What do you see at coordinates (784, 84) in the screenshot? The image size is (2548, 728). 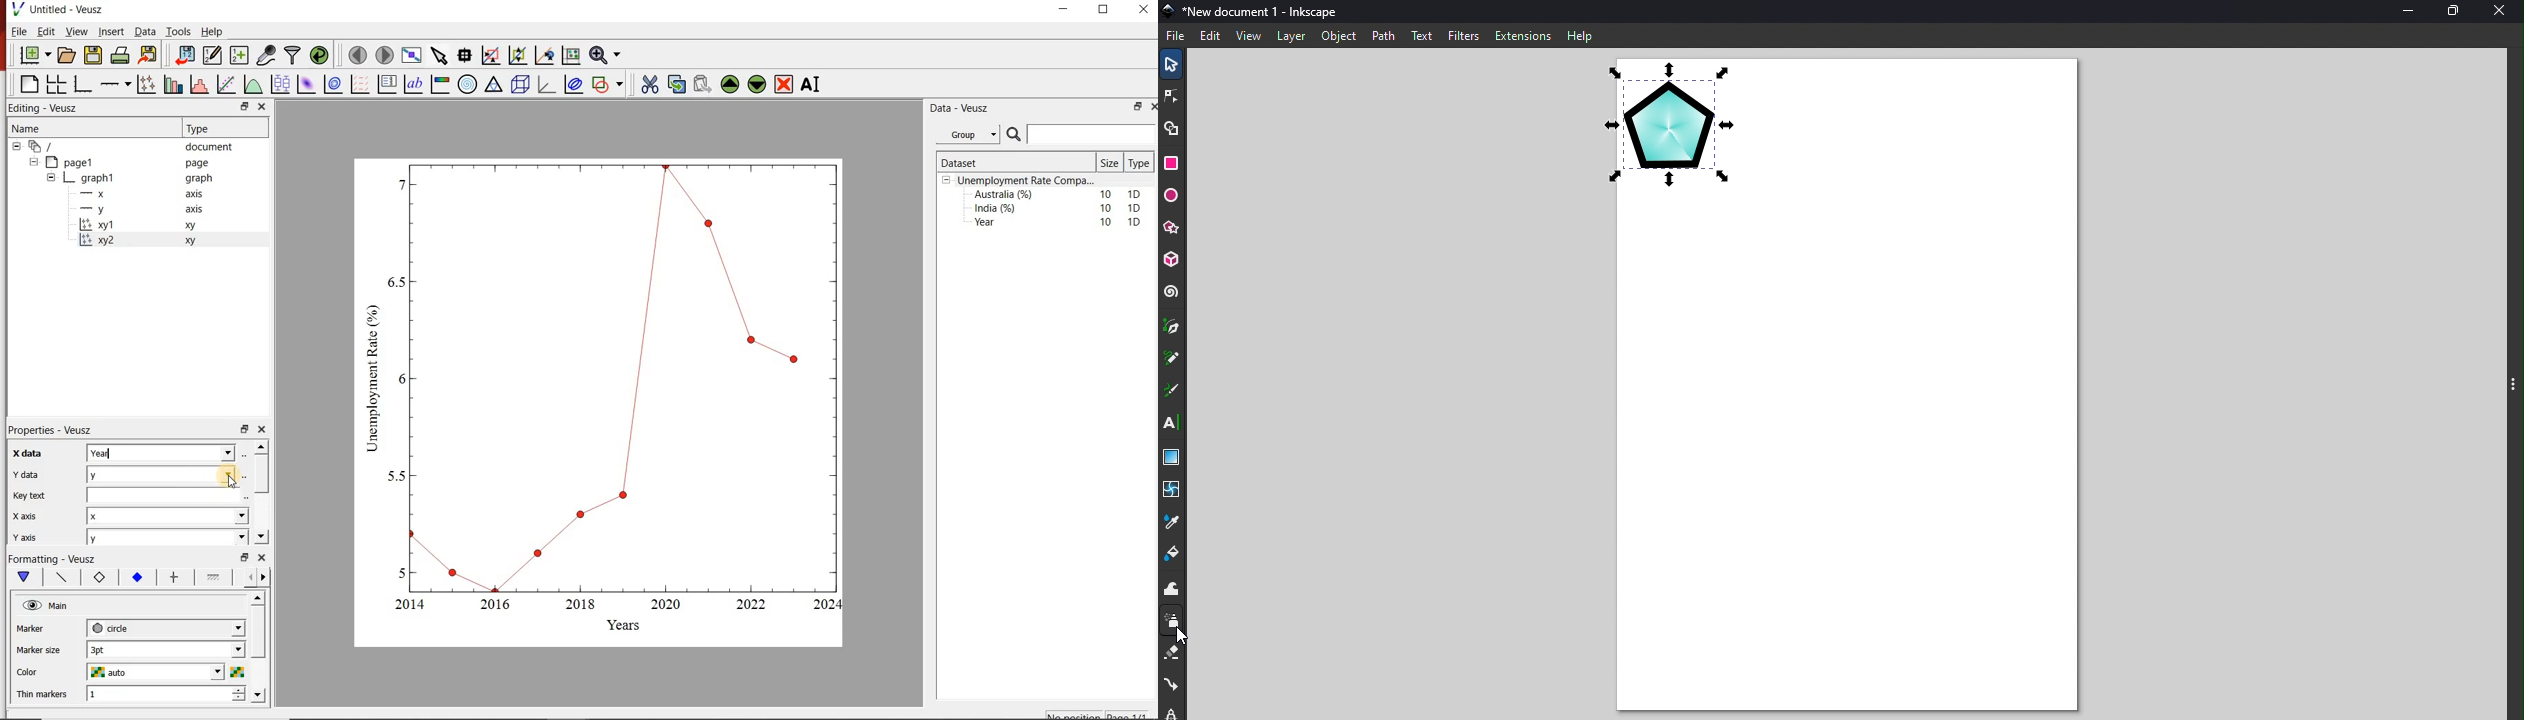 I see `remove the widgets` at bounding box center [784, 84].